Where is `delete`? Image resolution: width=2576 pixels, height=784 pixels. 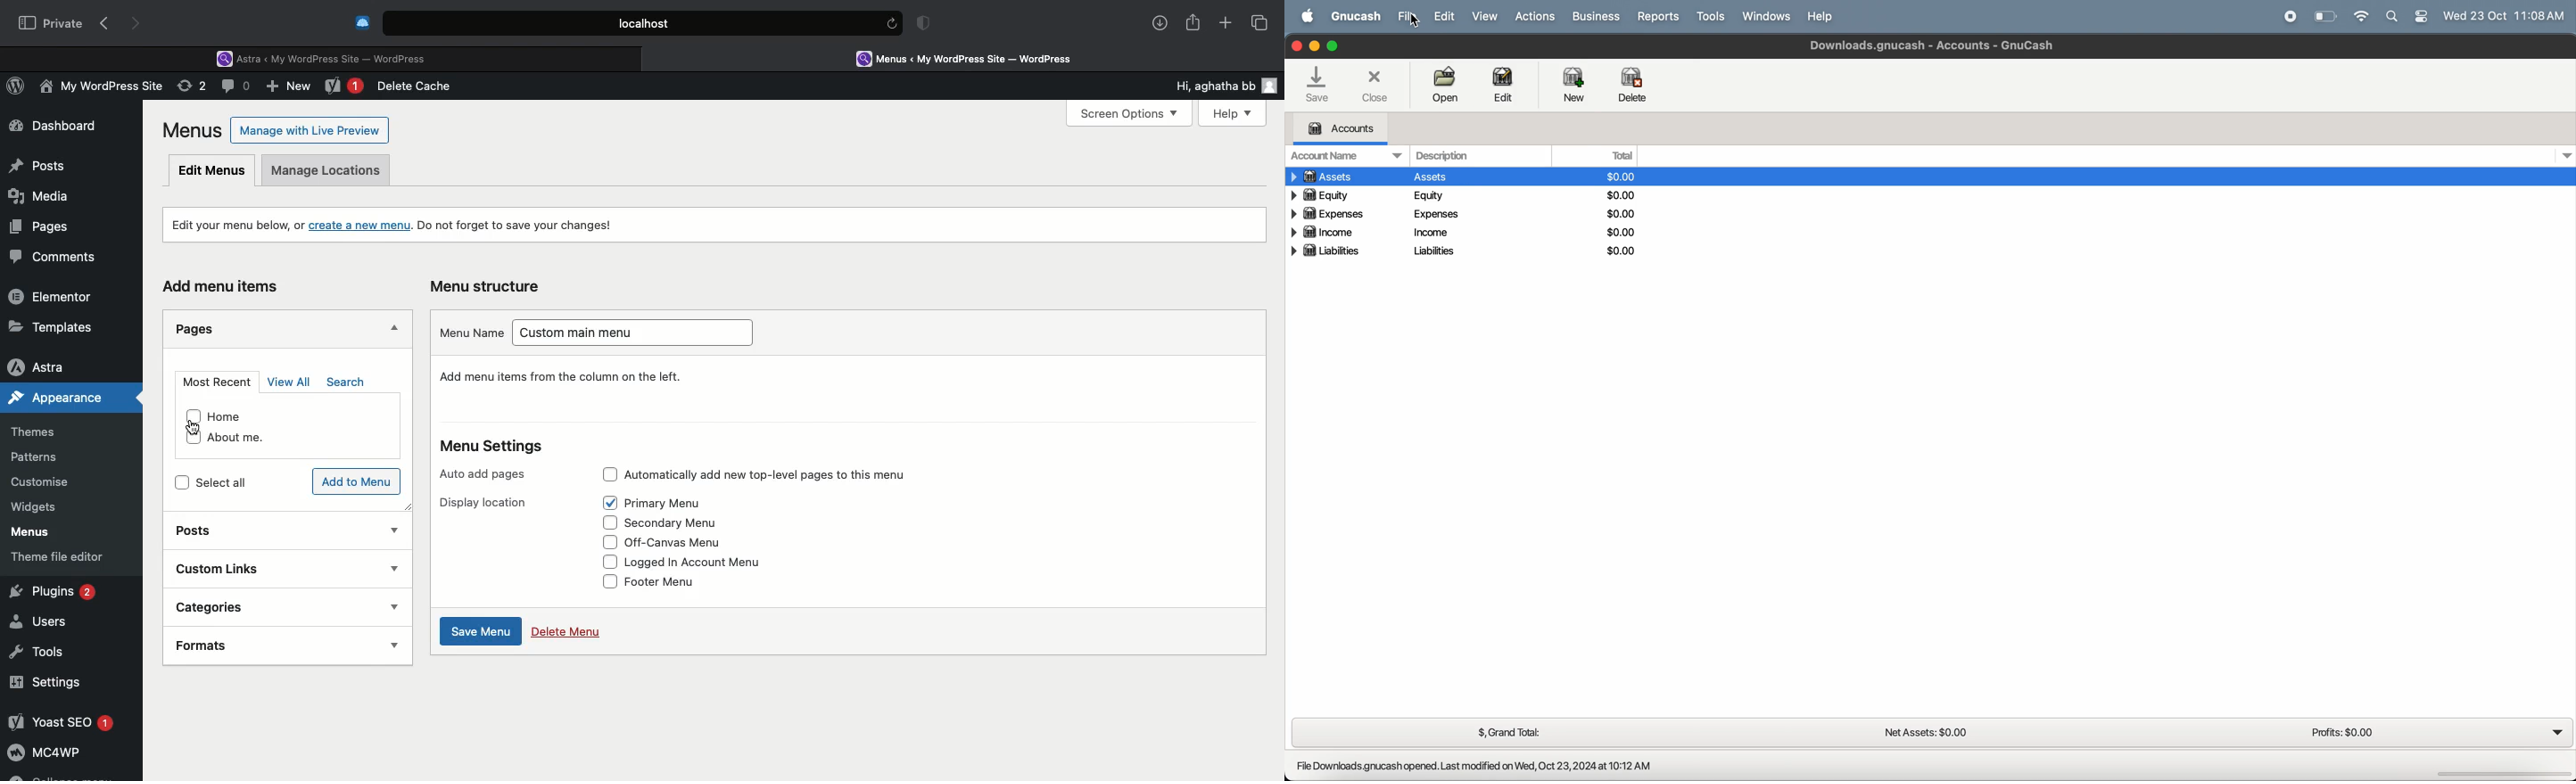 delete is located at coordinates (1631, 85).